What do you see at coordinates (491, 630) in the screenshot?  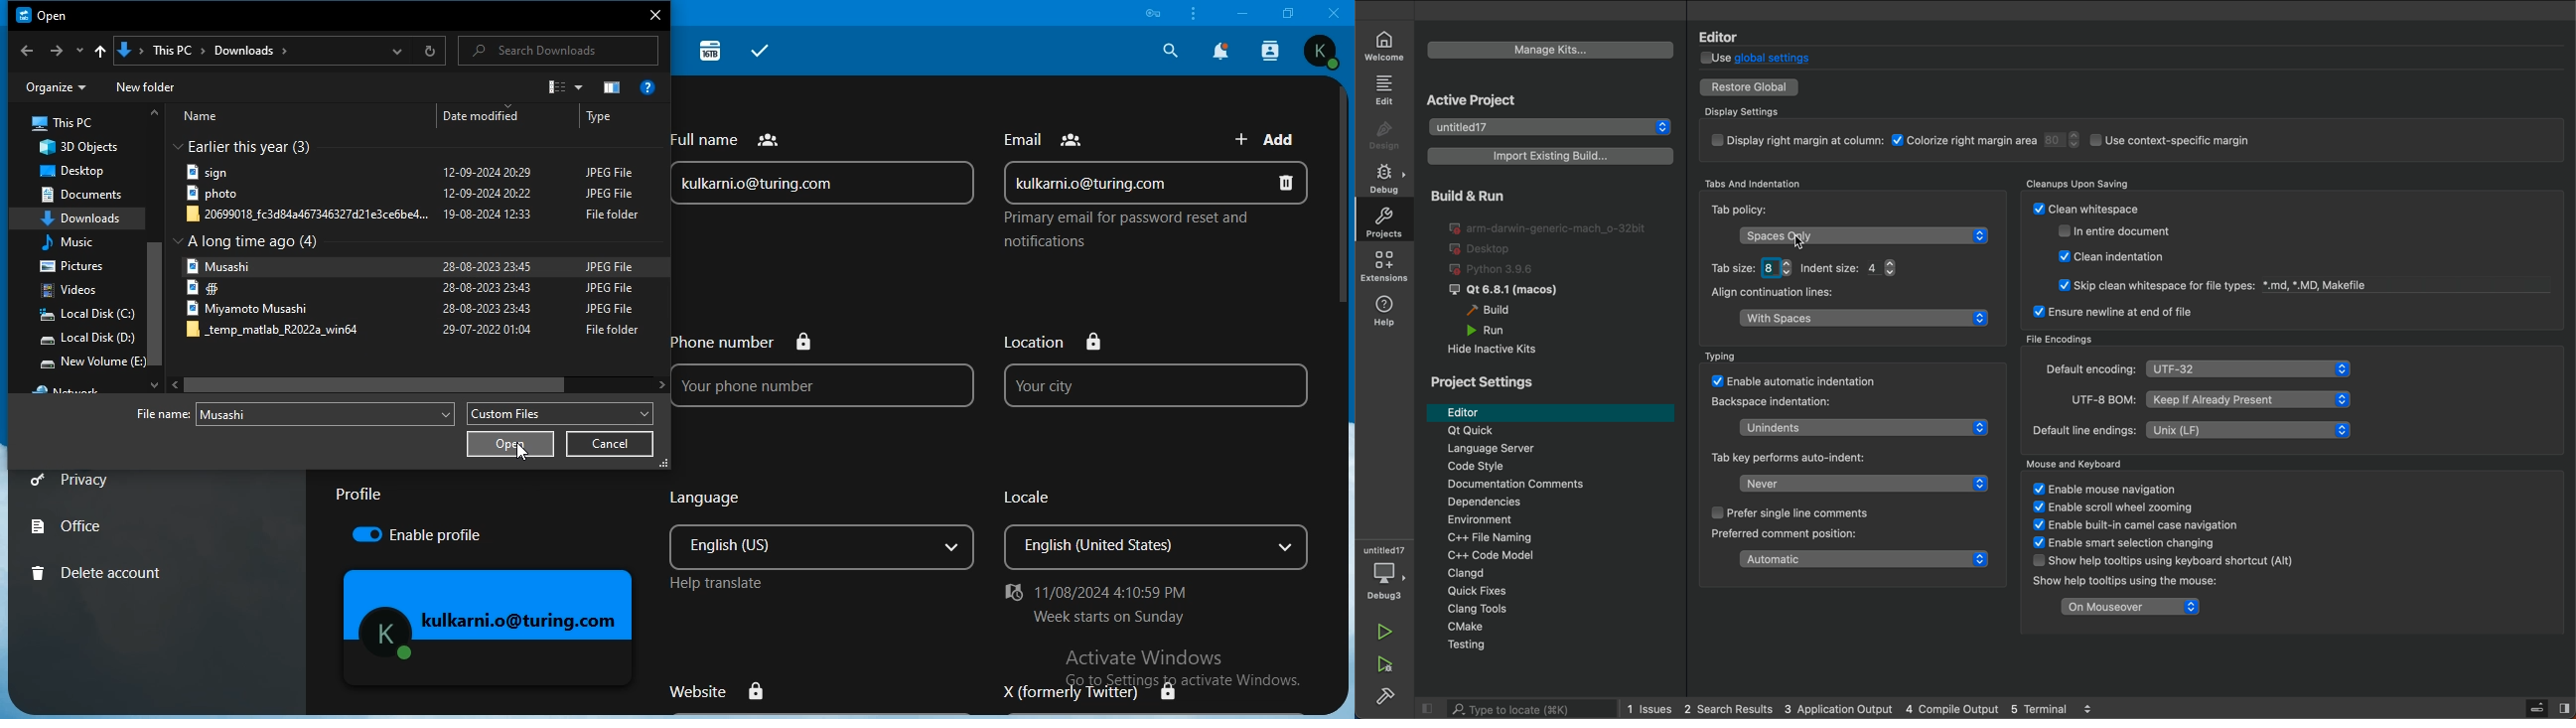 I see `mage` at bounding box center [491, 630].